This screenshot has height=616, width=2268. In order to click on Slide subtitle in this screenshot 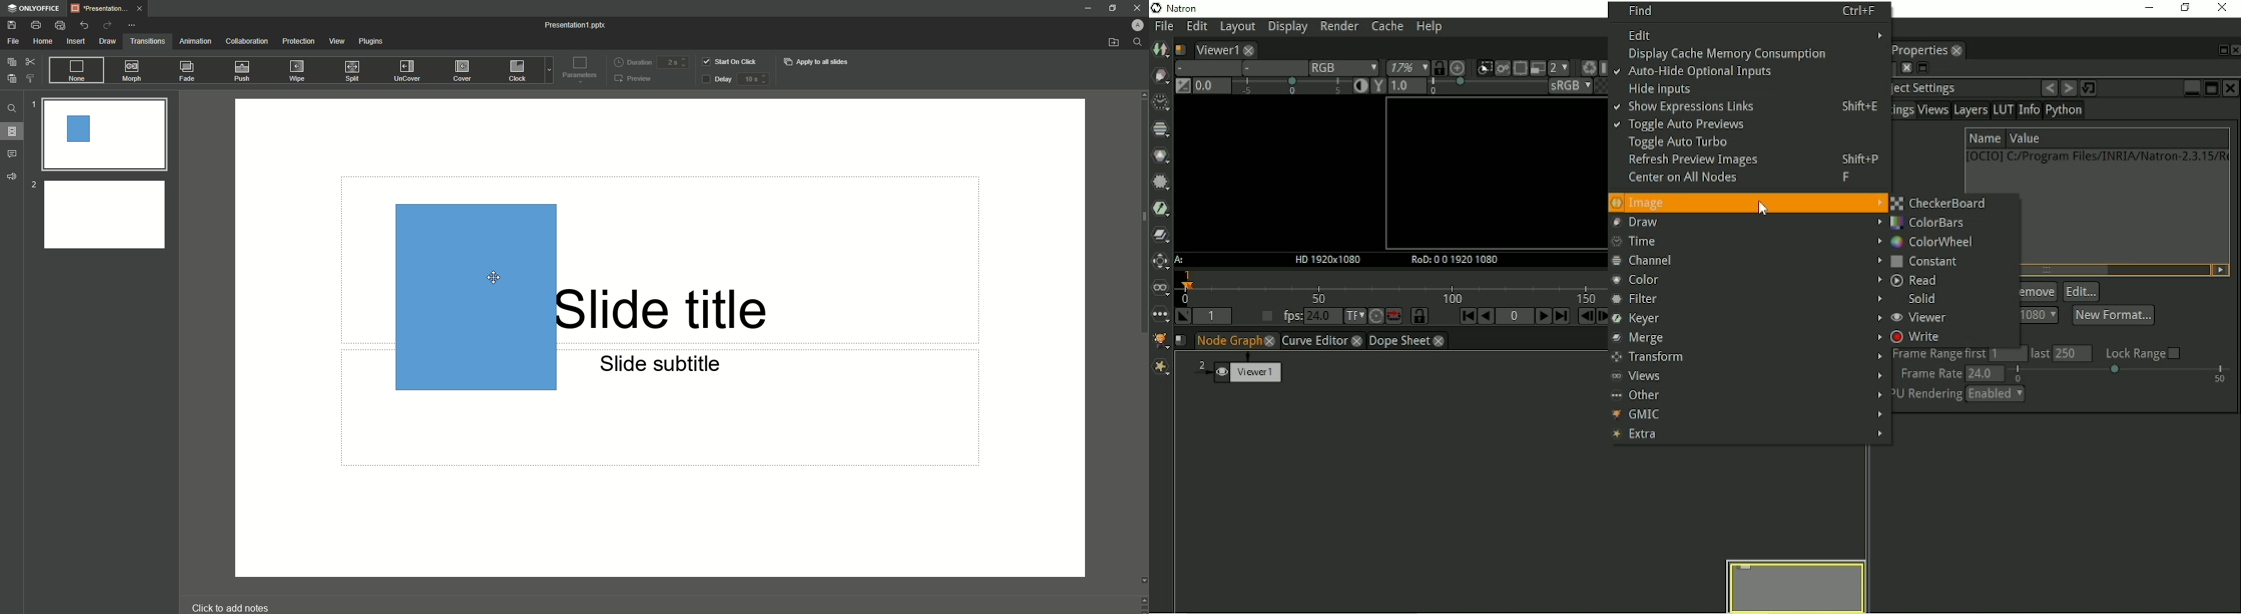, I will do `click(662, 367)`.